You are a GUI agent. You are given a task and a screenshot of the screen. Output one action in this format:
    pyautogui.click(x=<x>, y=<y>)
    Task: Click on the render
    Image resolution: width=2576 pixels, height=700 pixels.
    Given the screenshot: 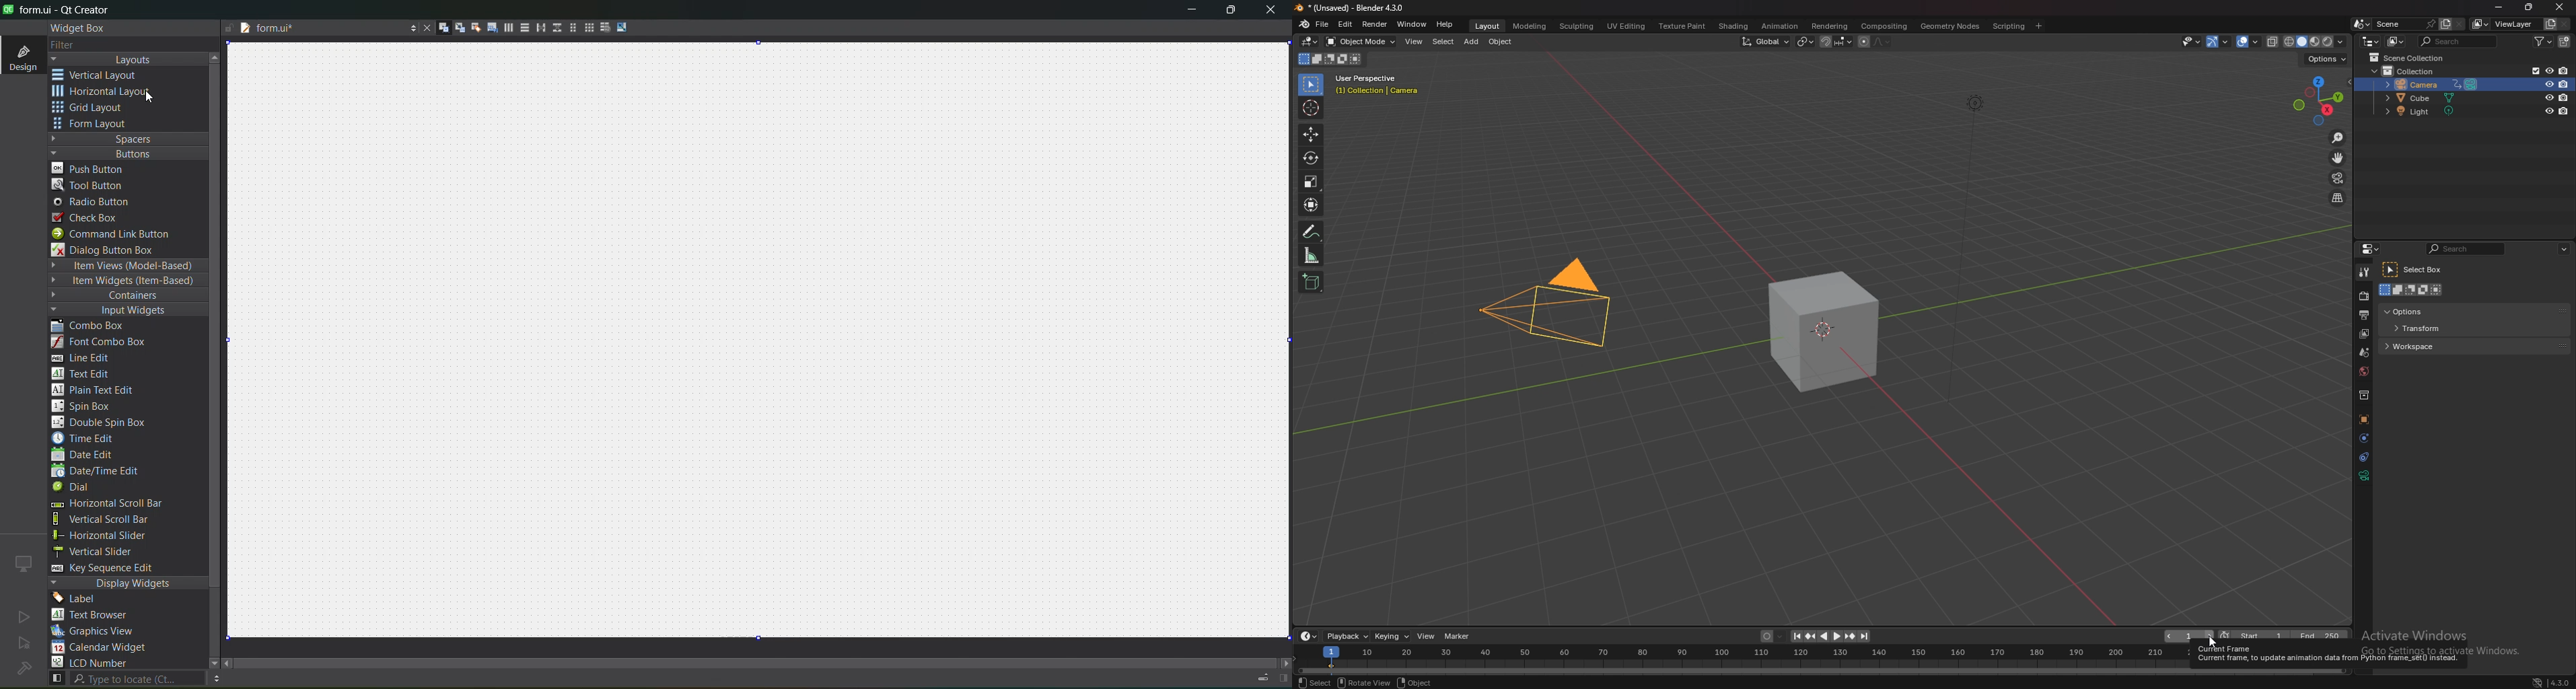 What is the action you would take?
    pyautogui.click(x=1374, y=23)
    